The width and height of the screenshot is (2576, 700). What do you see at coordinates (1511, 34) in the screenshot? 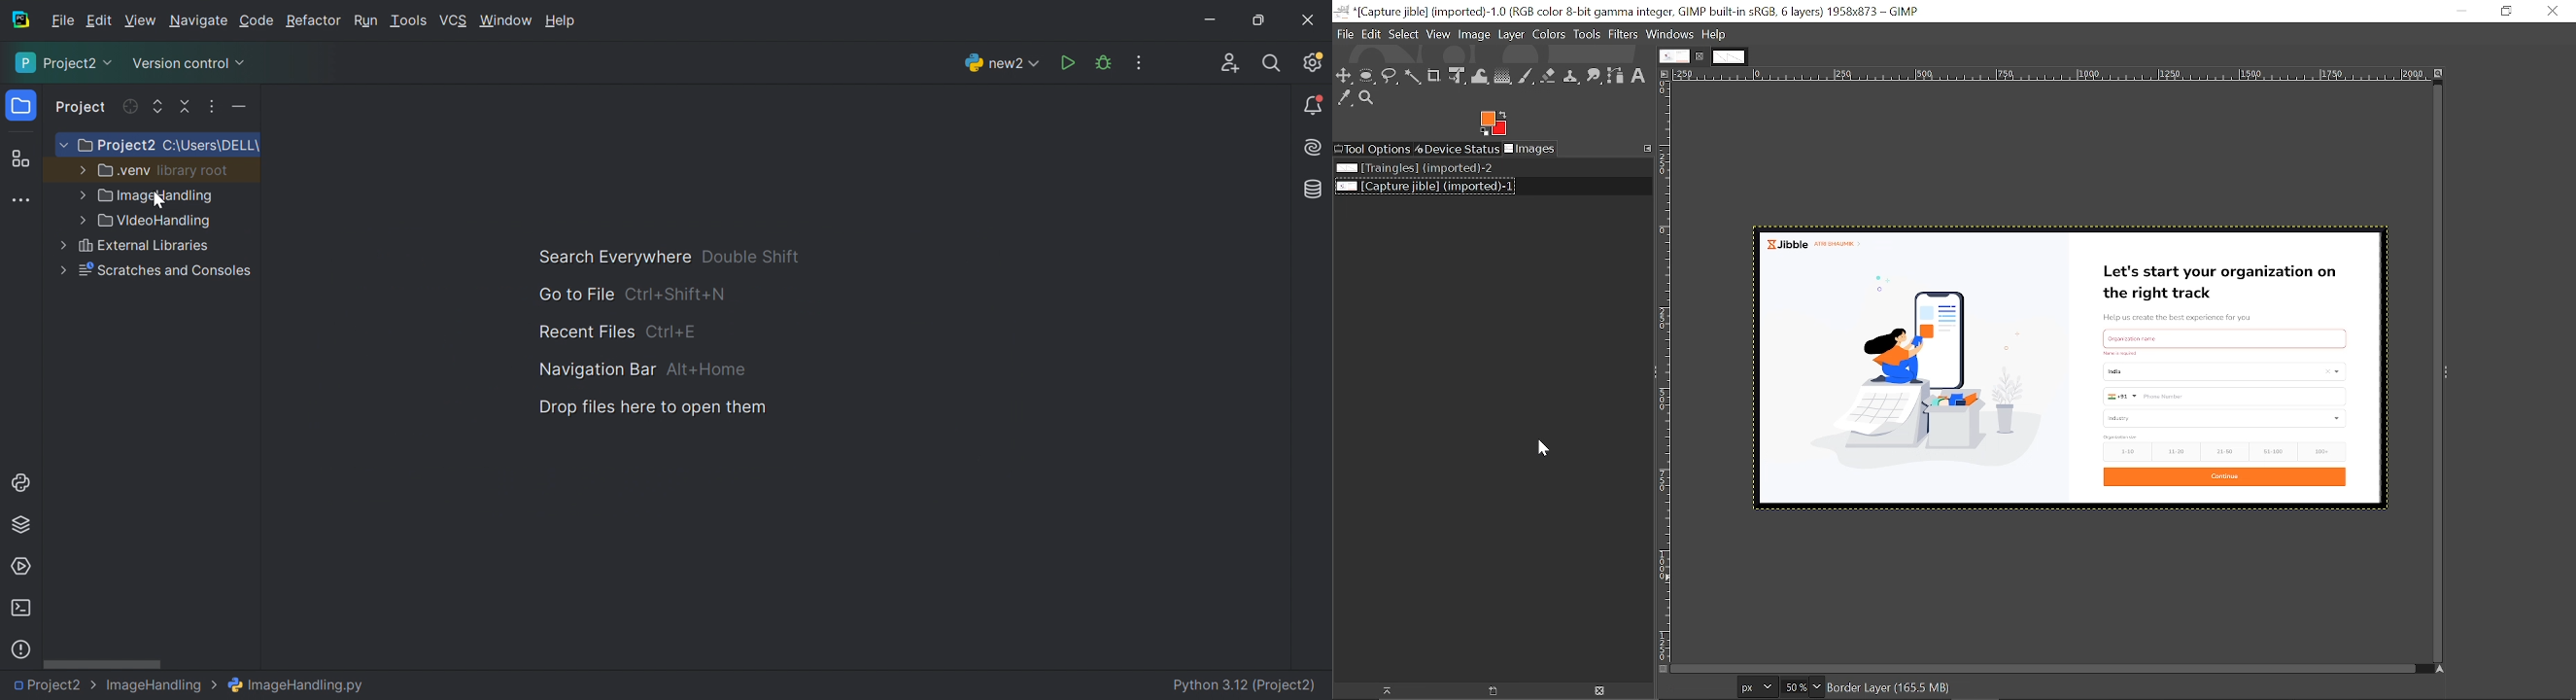
I see `Layer` at bounding box center [1511, 34].